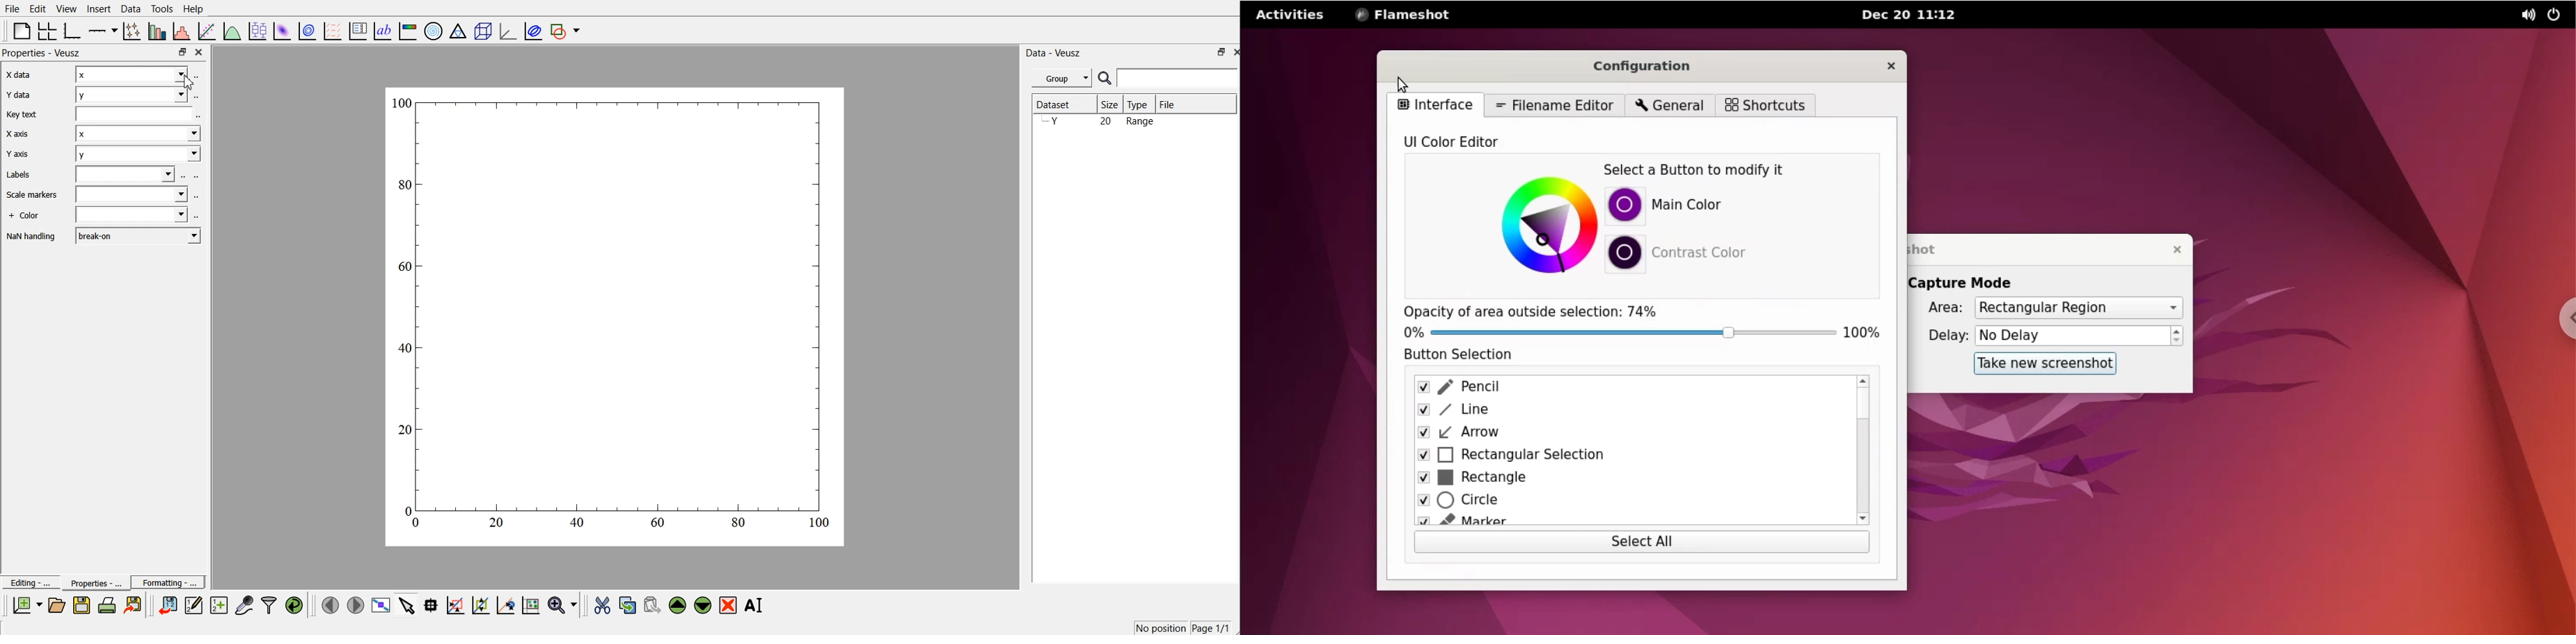 Image resolution: width=2576 pixels, height=644 pixels. What do you see at coordinates (192, 605) in the screenshot?
I see `Edit and enter new dataset` at bounding box center [192, 605].